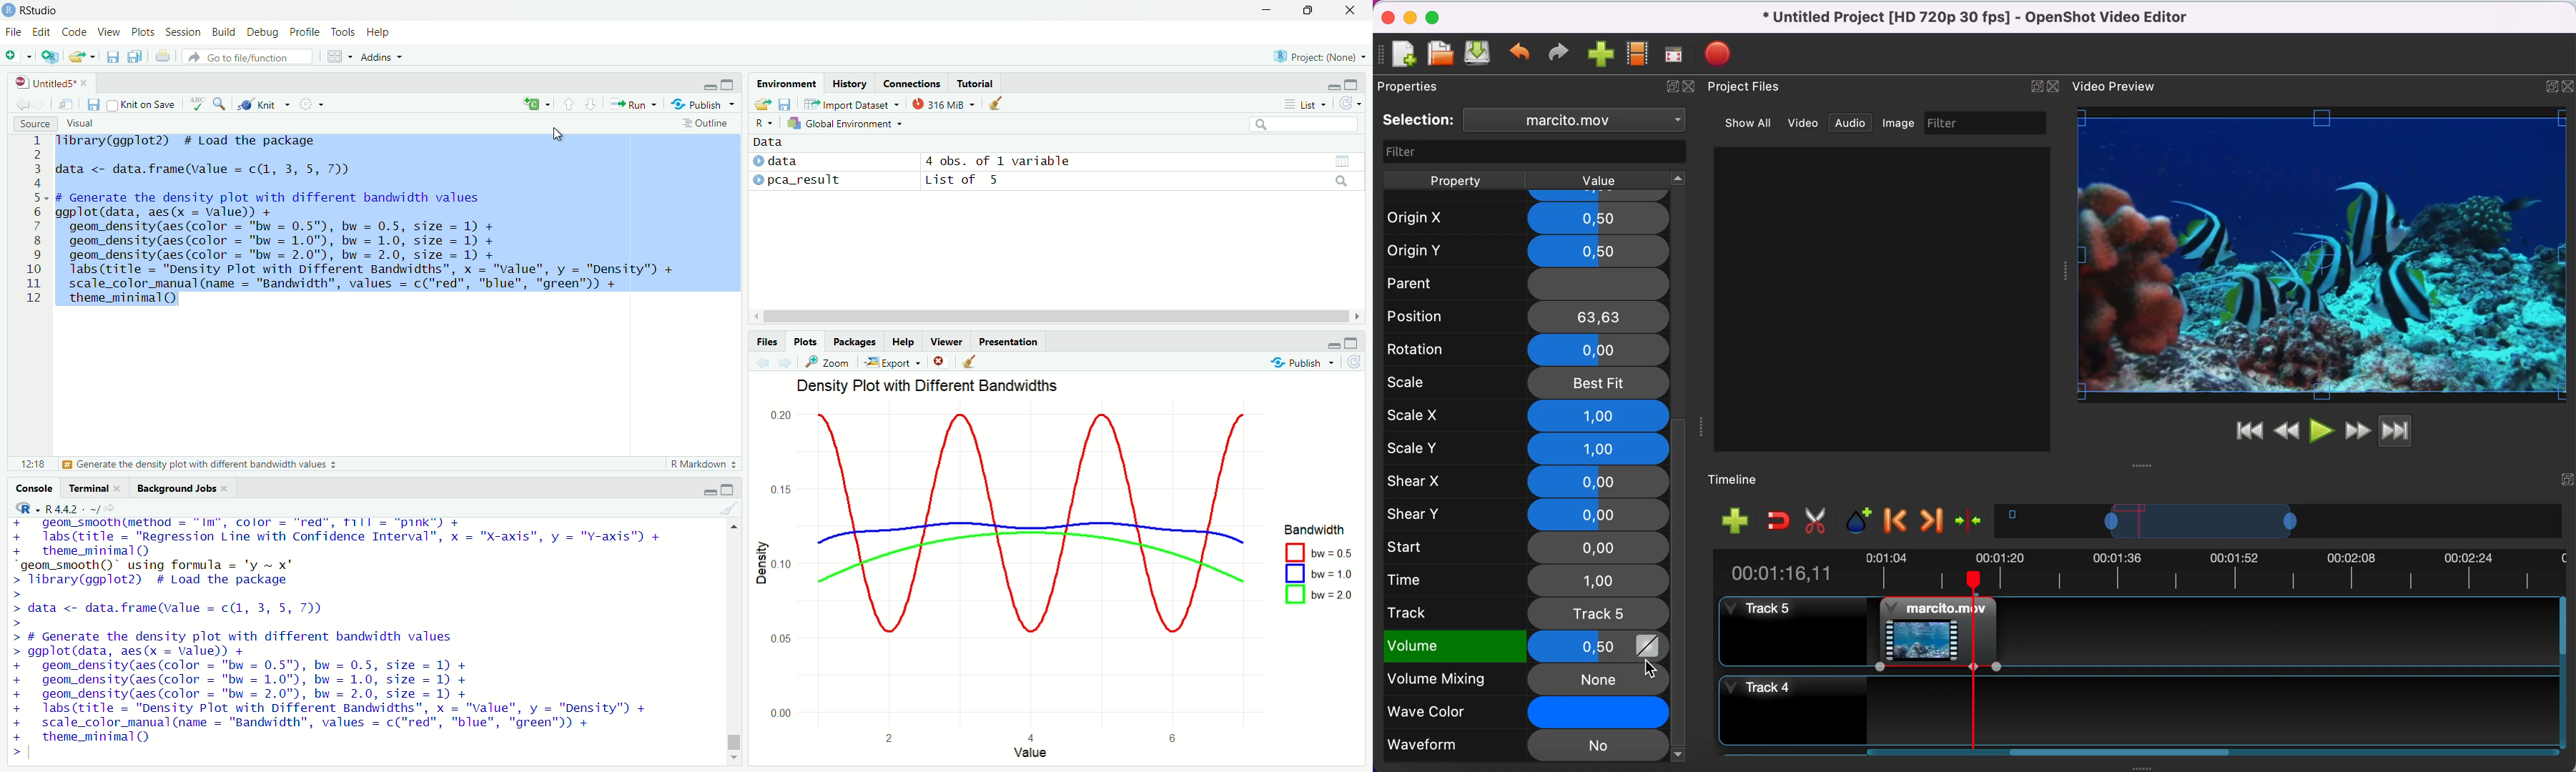  I want to click on Value, so click(1030, 753).